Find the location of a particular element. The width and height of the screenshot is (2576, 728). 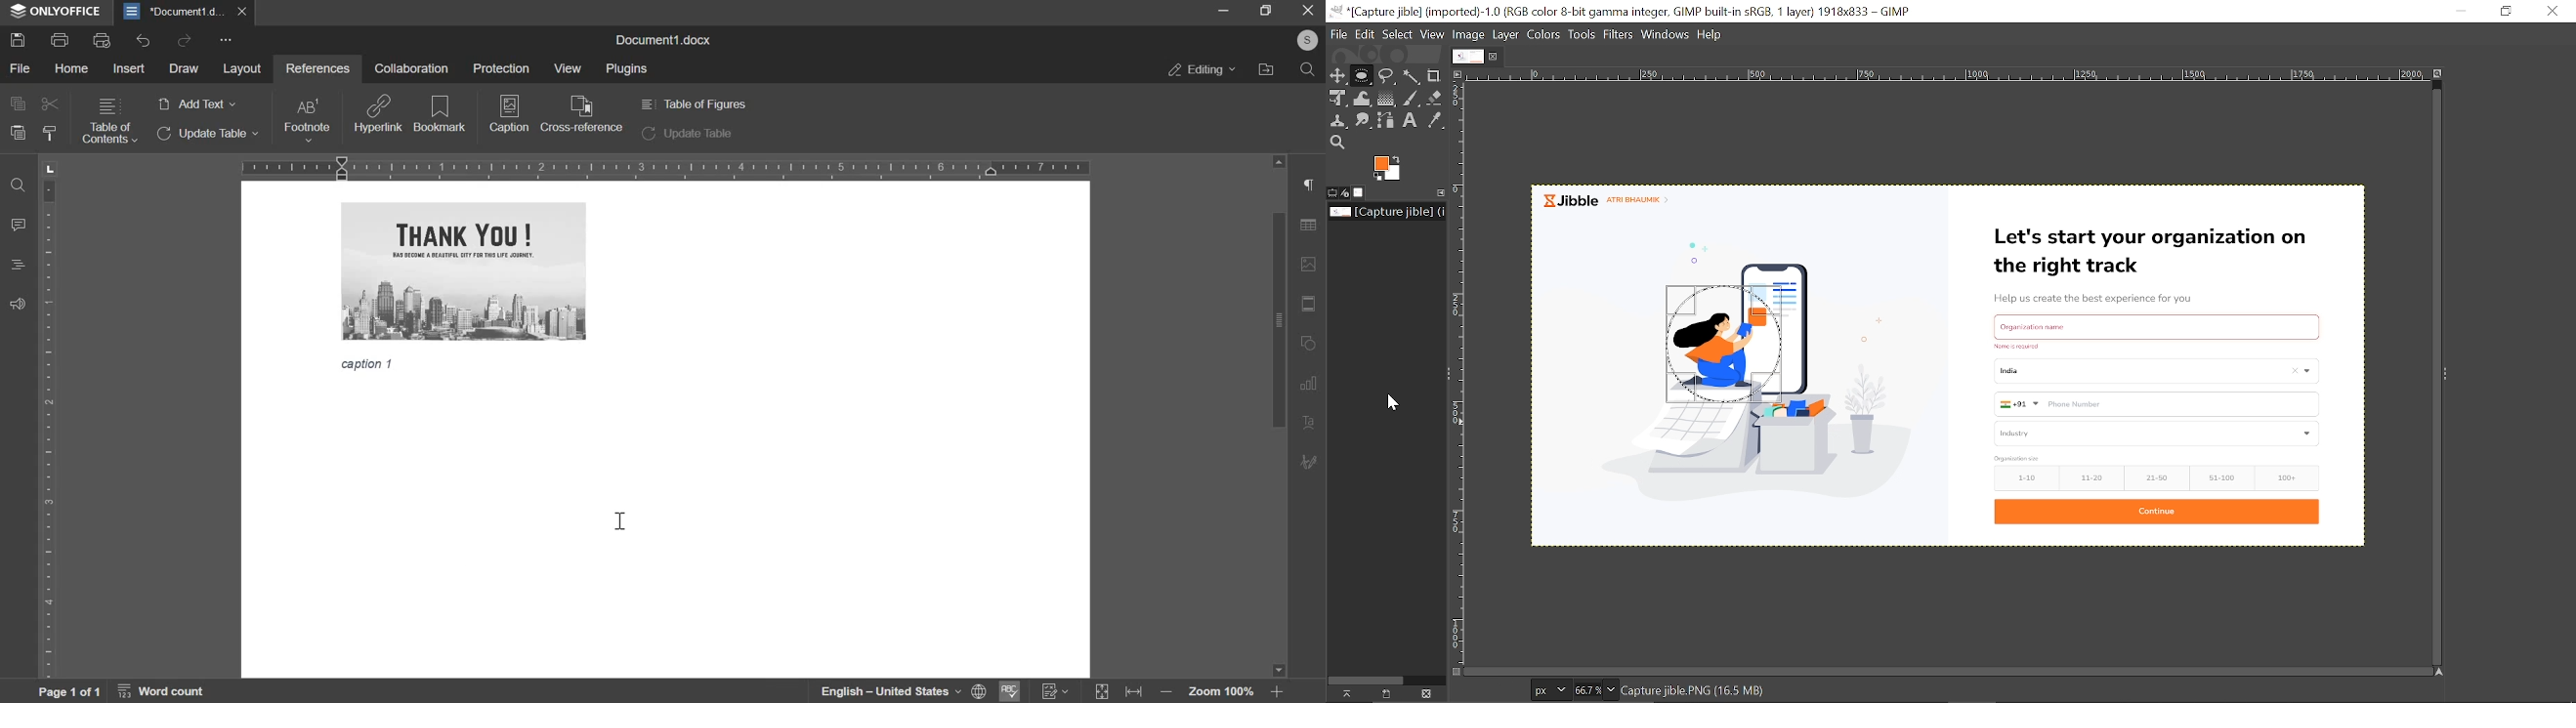

cut is located at coordinates (51, 104).